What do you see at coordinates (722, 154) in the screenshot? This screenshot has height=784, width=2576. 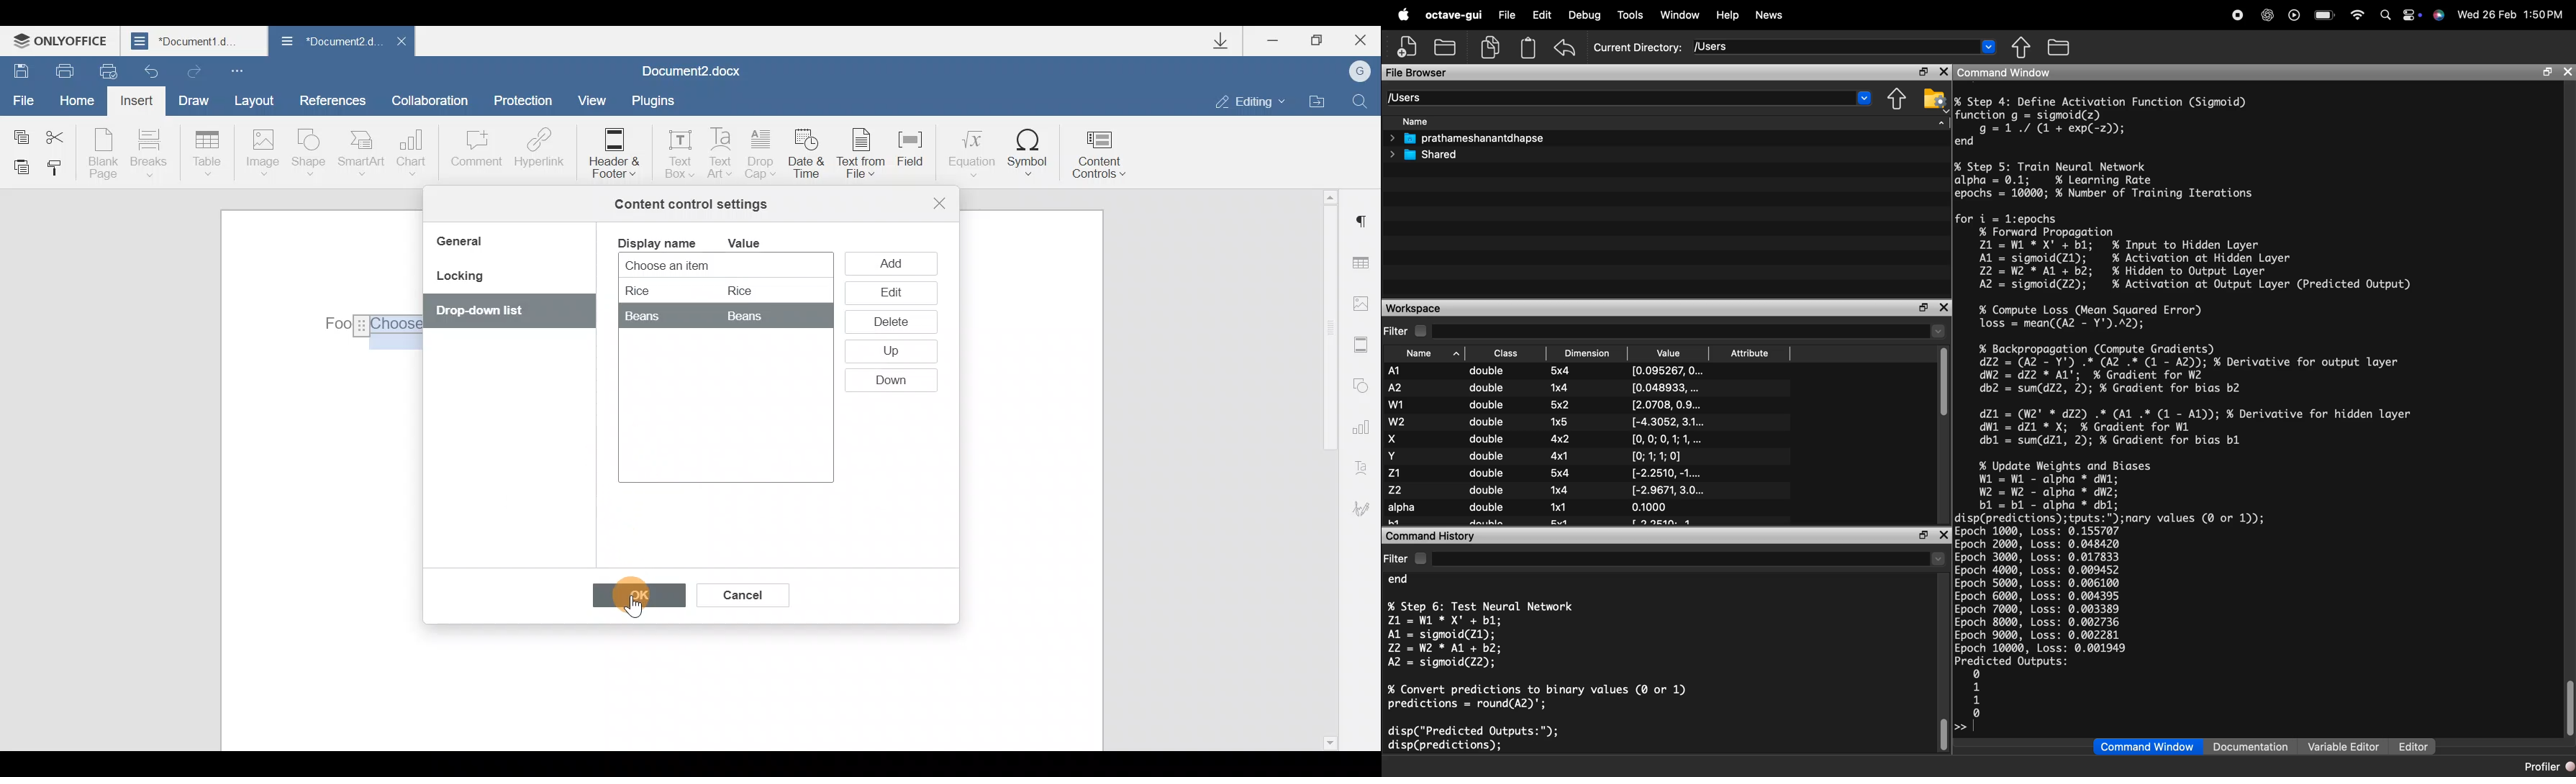 I see `Text Art` at bounding box center [722, 154].